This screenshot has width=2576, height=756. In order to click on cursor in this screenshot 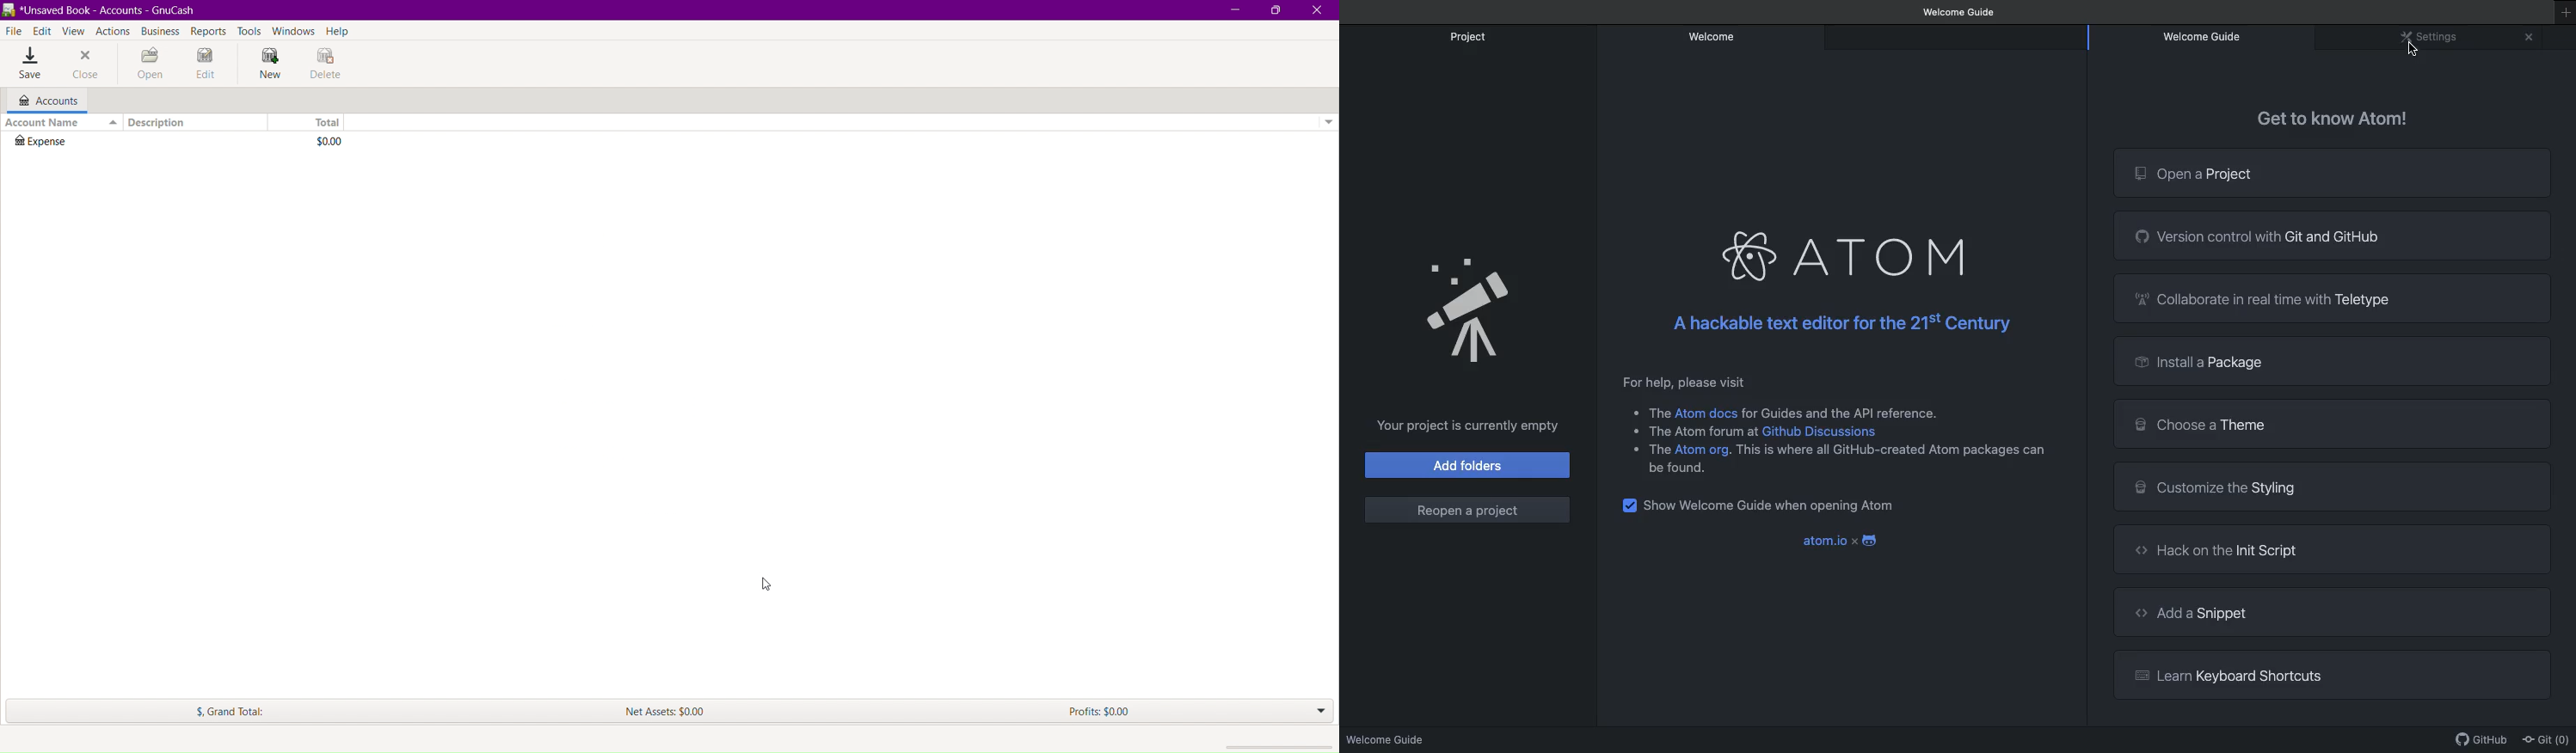, I will do `click(279, 64)`.